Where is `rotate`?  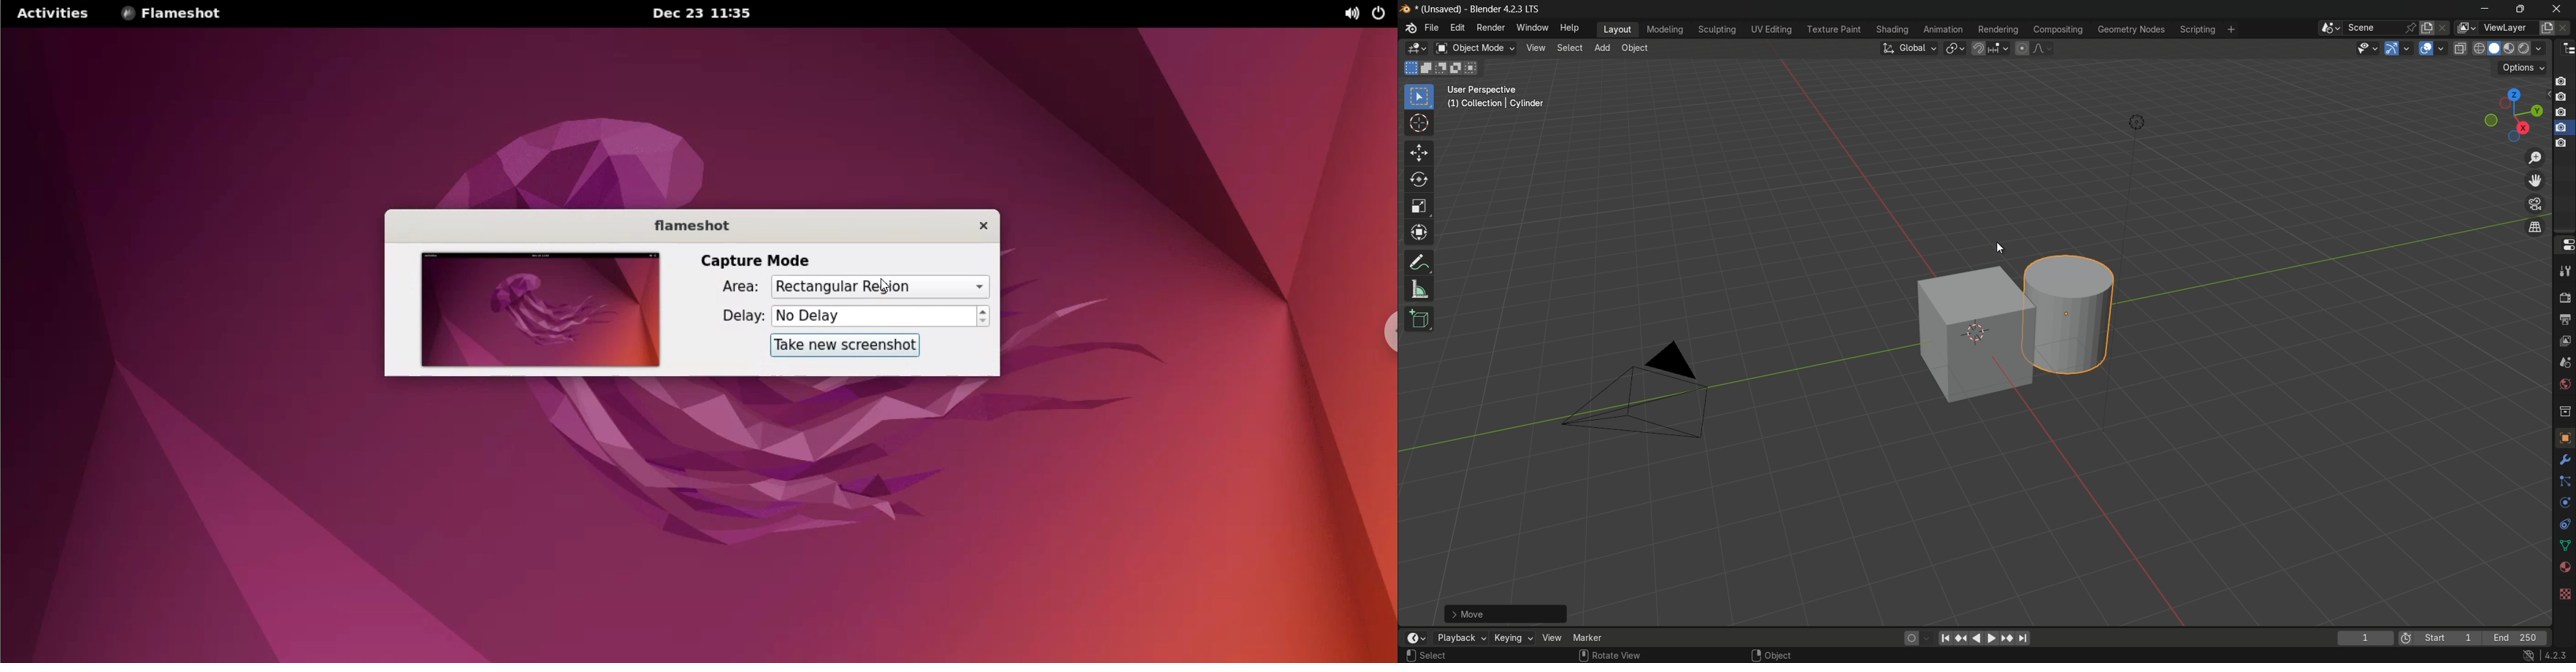
rotate is located at coordinates (2559, 504).